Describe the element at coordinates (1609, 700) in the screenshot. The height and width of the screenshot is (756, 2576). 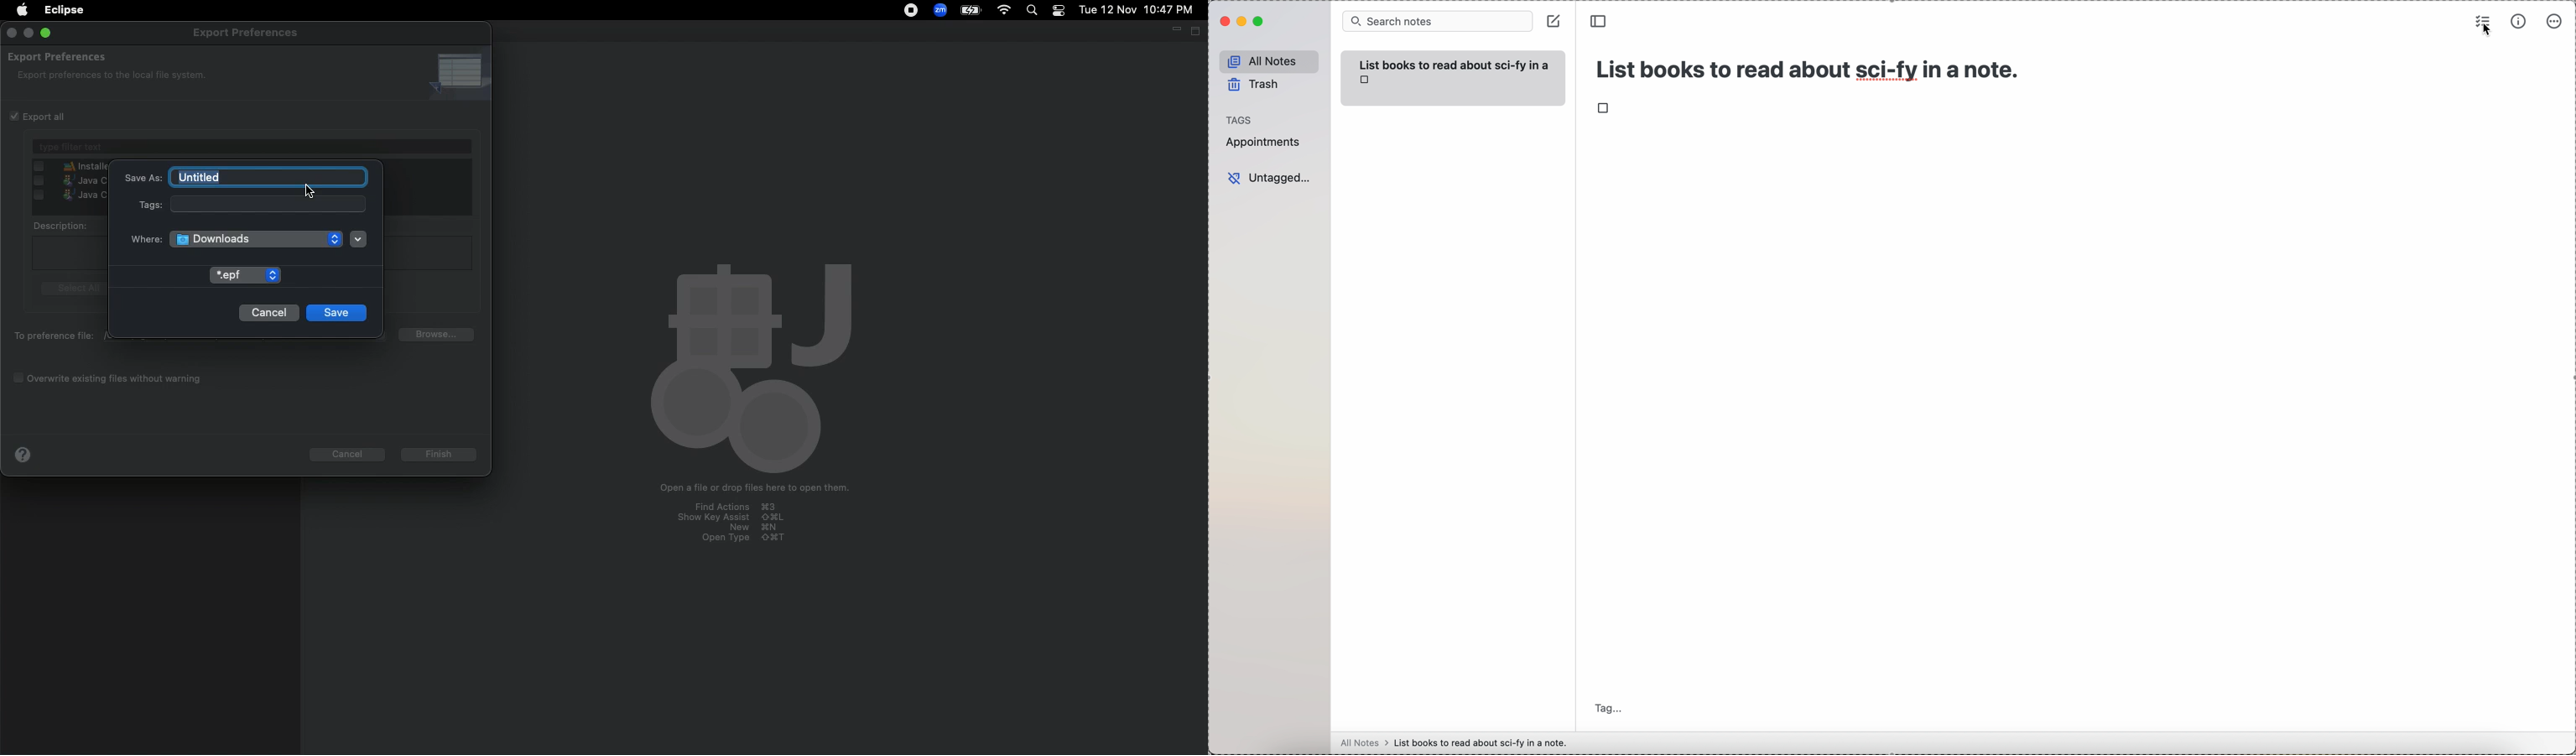
I see `tag...` at that location.